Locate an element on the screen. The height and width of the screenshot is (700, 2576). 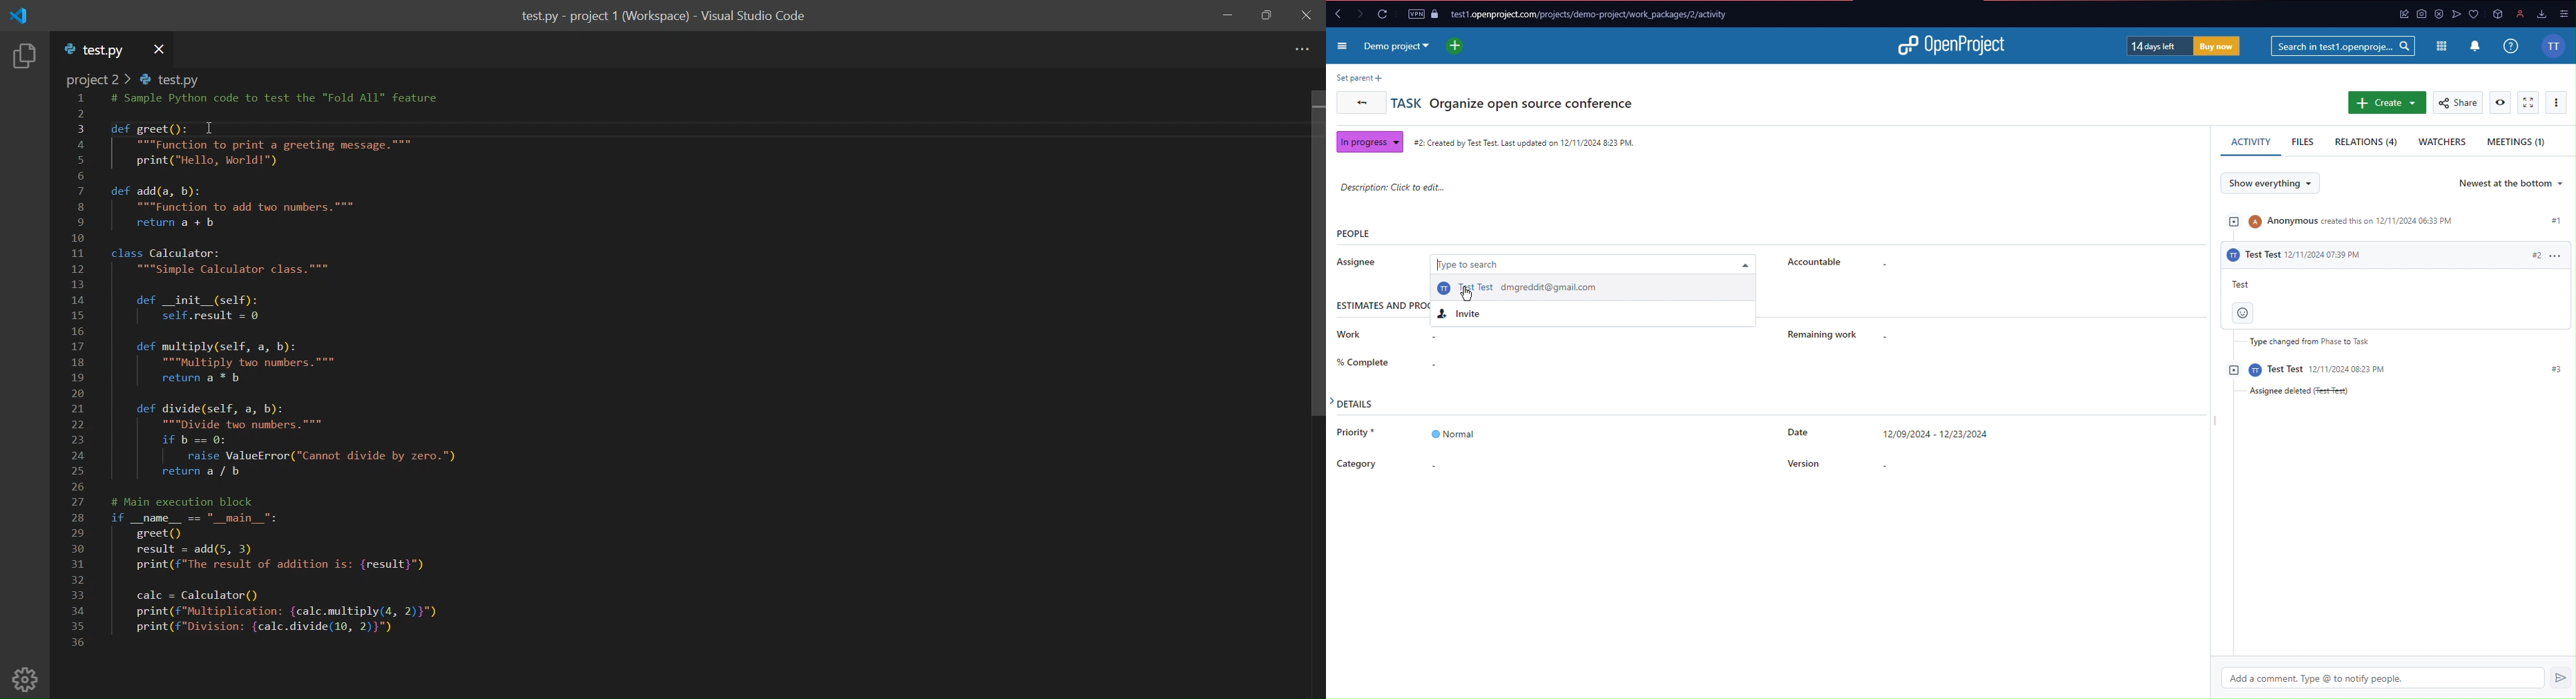
Emoji button is located at coordinates (2243, 314).